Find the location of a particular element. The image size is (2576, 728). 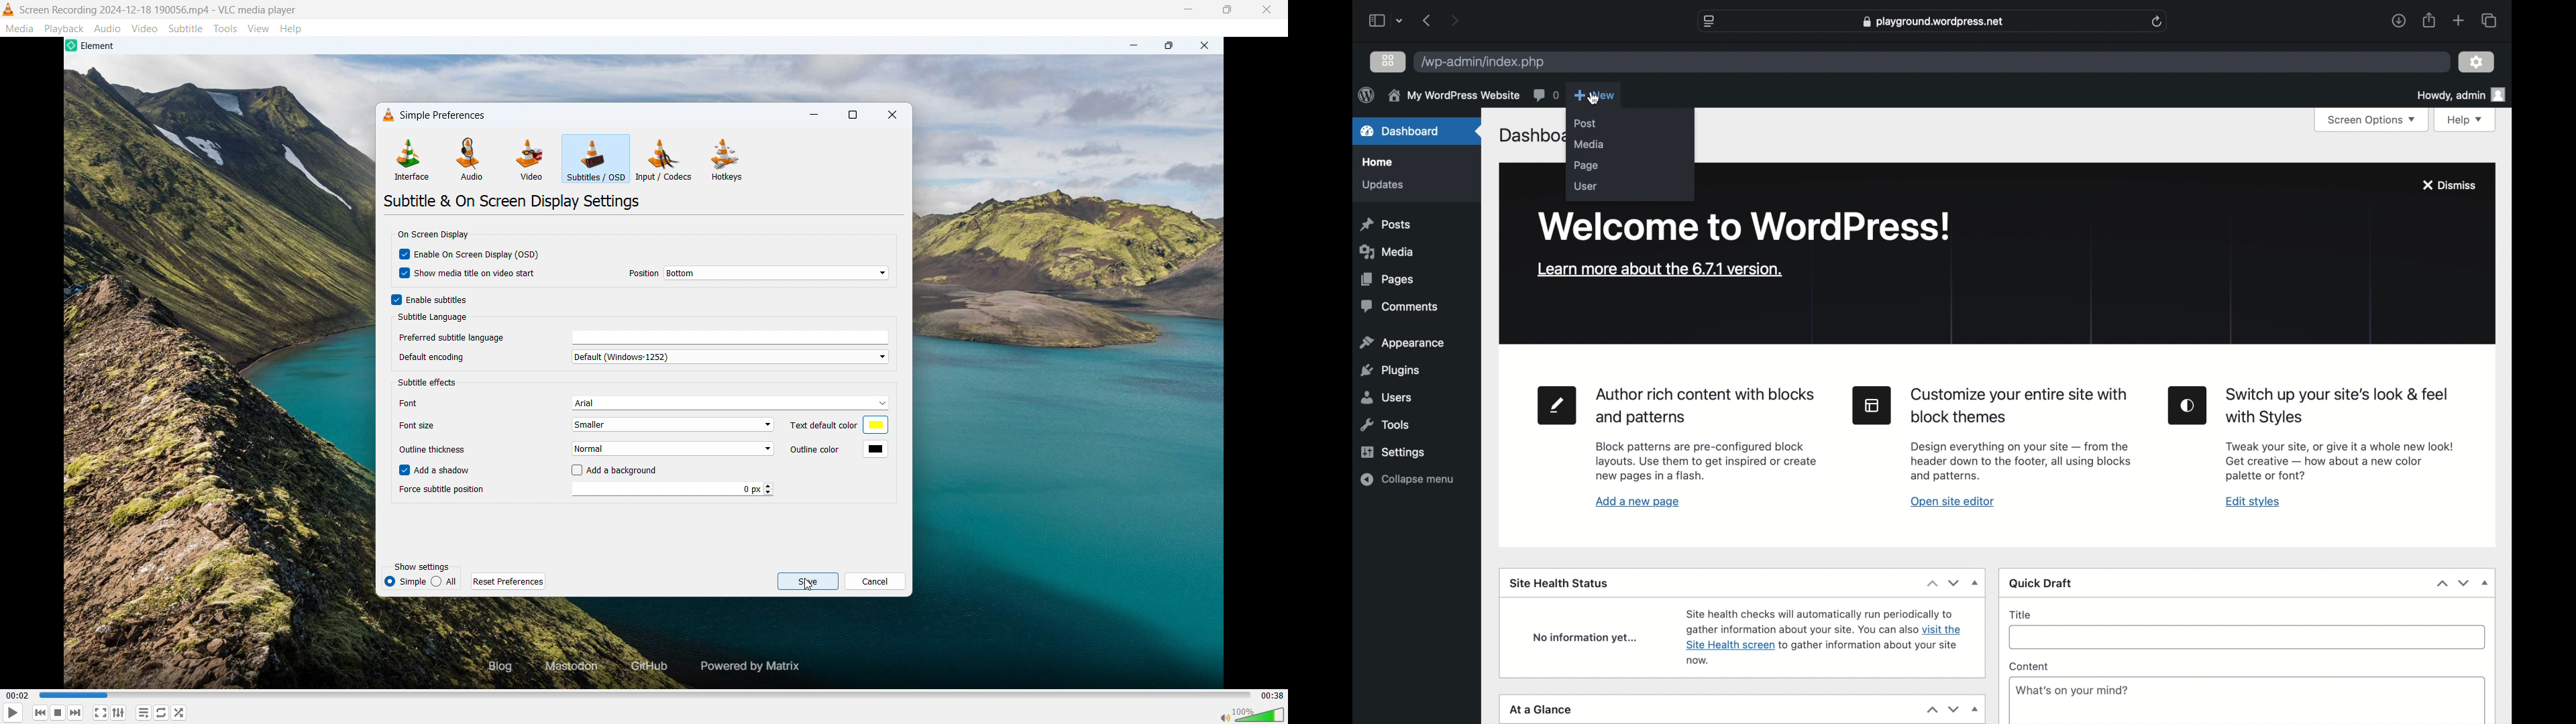

dropdown is located at coordinates (1976, 583).